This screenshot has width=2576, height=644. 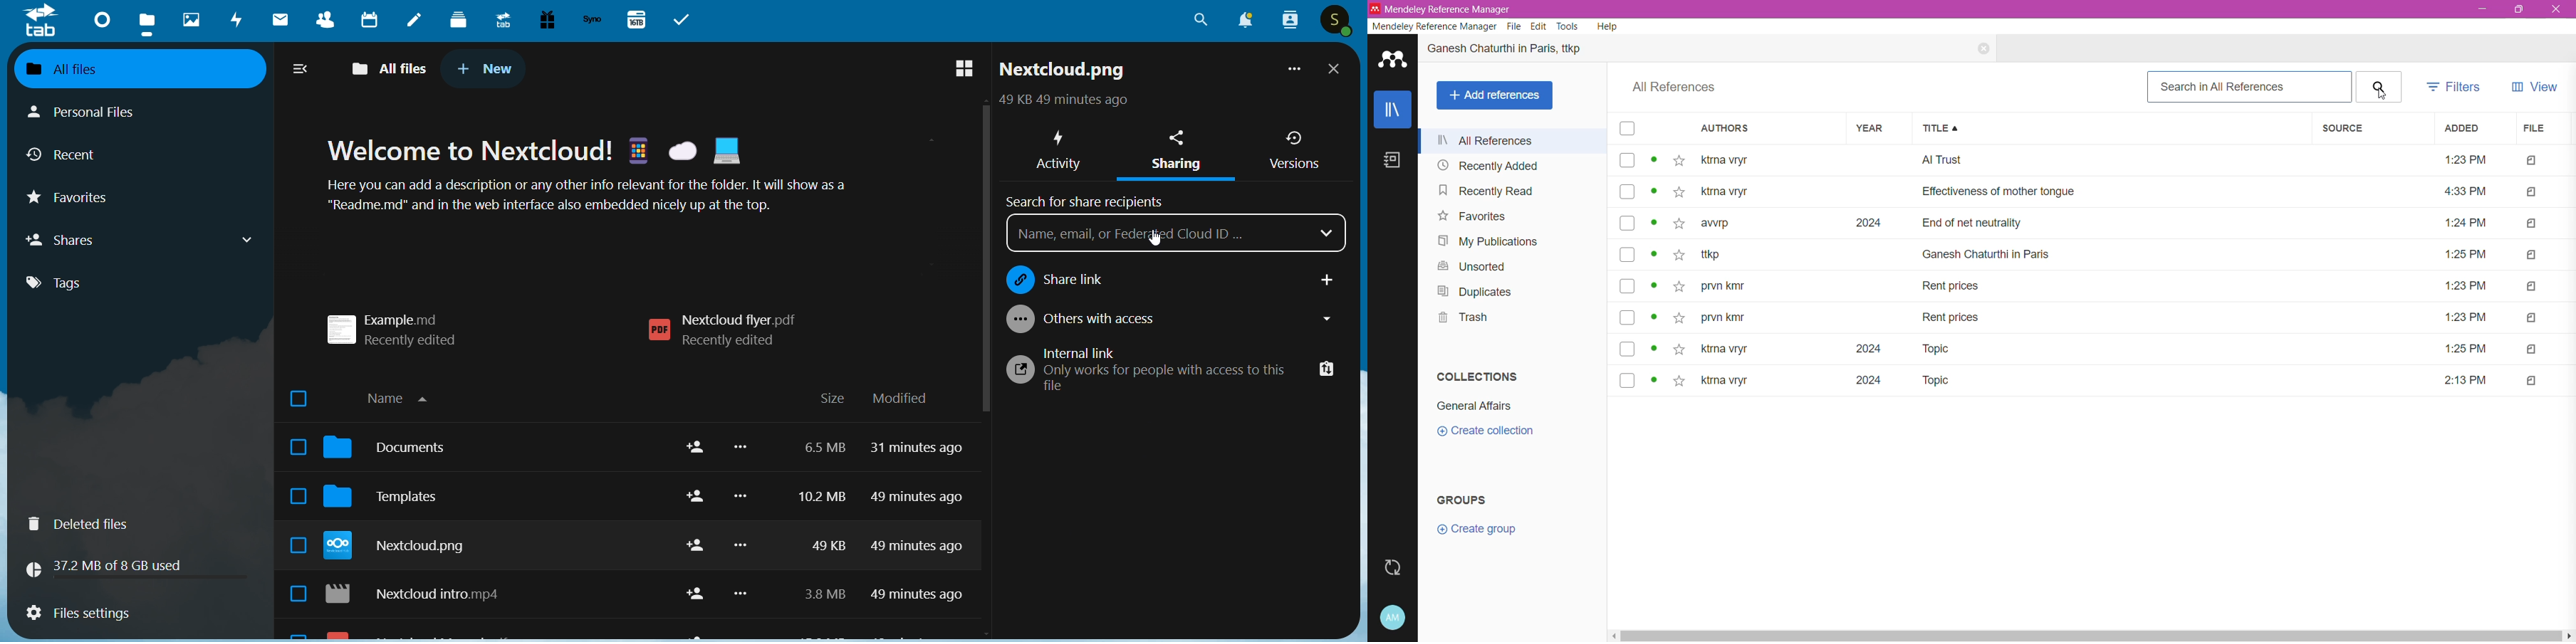 I want to click on ¢  kirna vryr 2024 Topic 2:13PM, so click(x=2094, y=381).